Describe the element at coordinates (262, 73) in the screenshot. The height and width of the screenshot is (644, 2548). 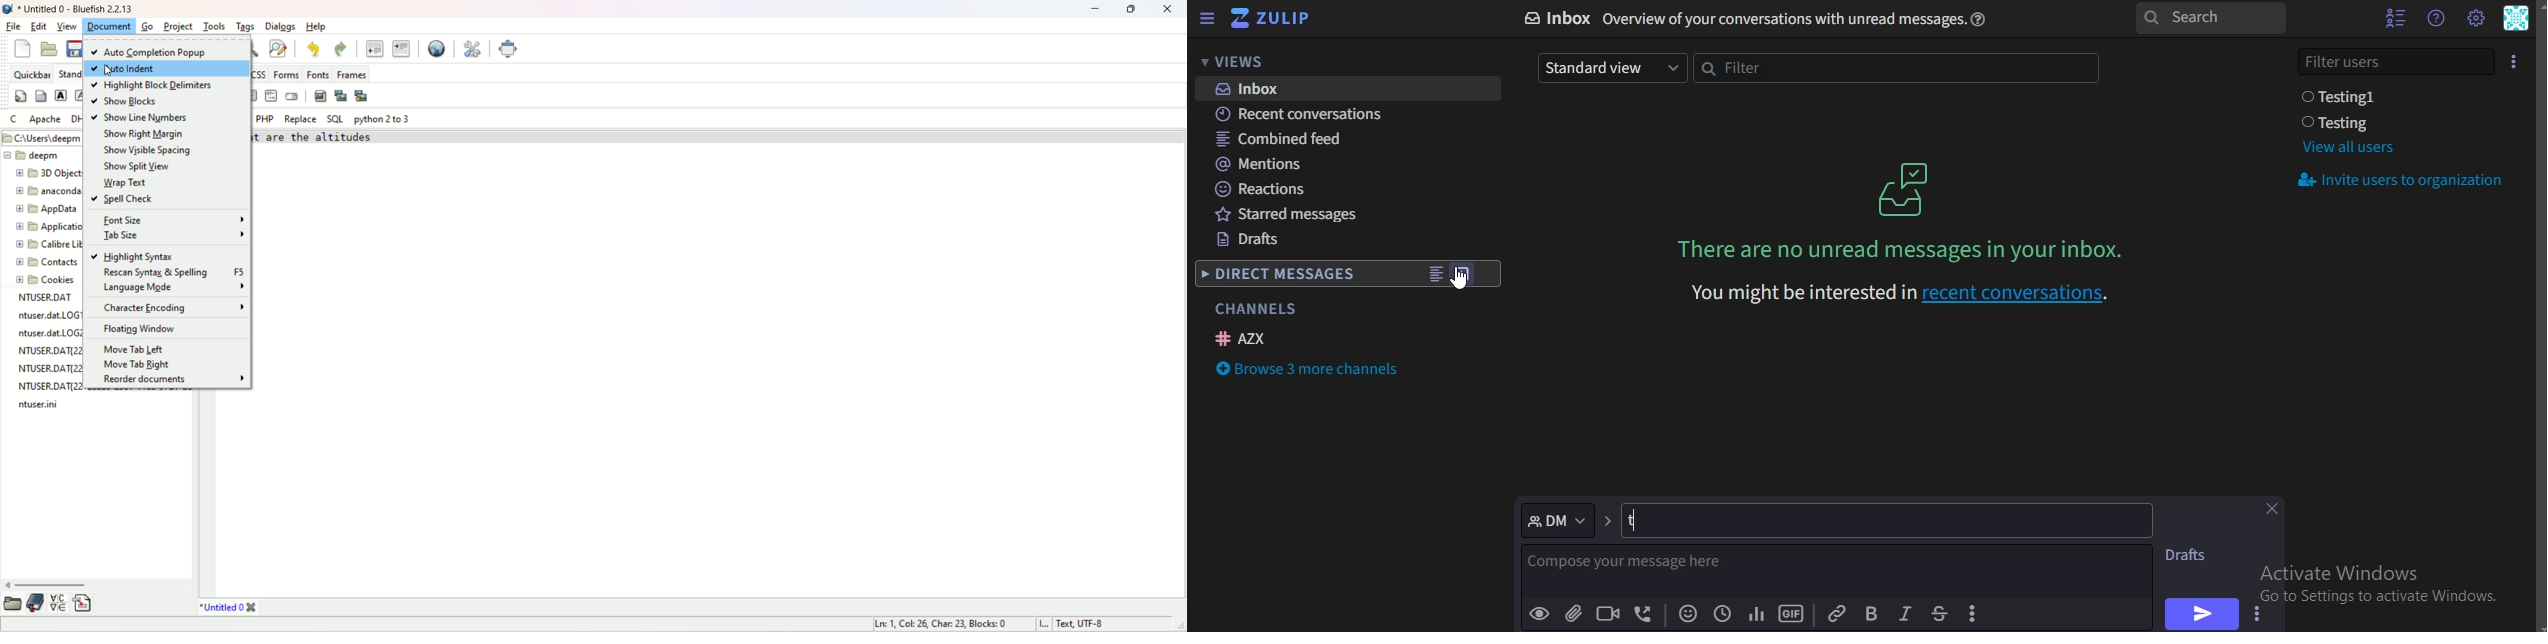
I see `CSS` at that location.